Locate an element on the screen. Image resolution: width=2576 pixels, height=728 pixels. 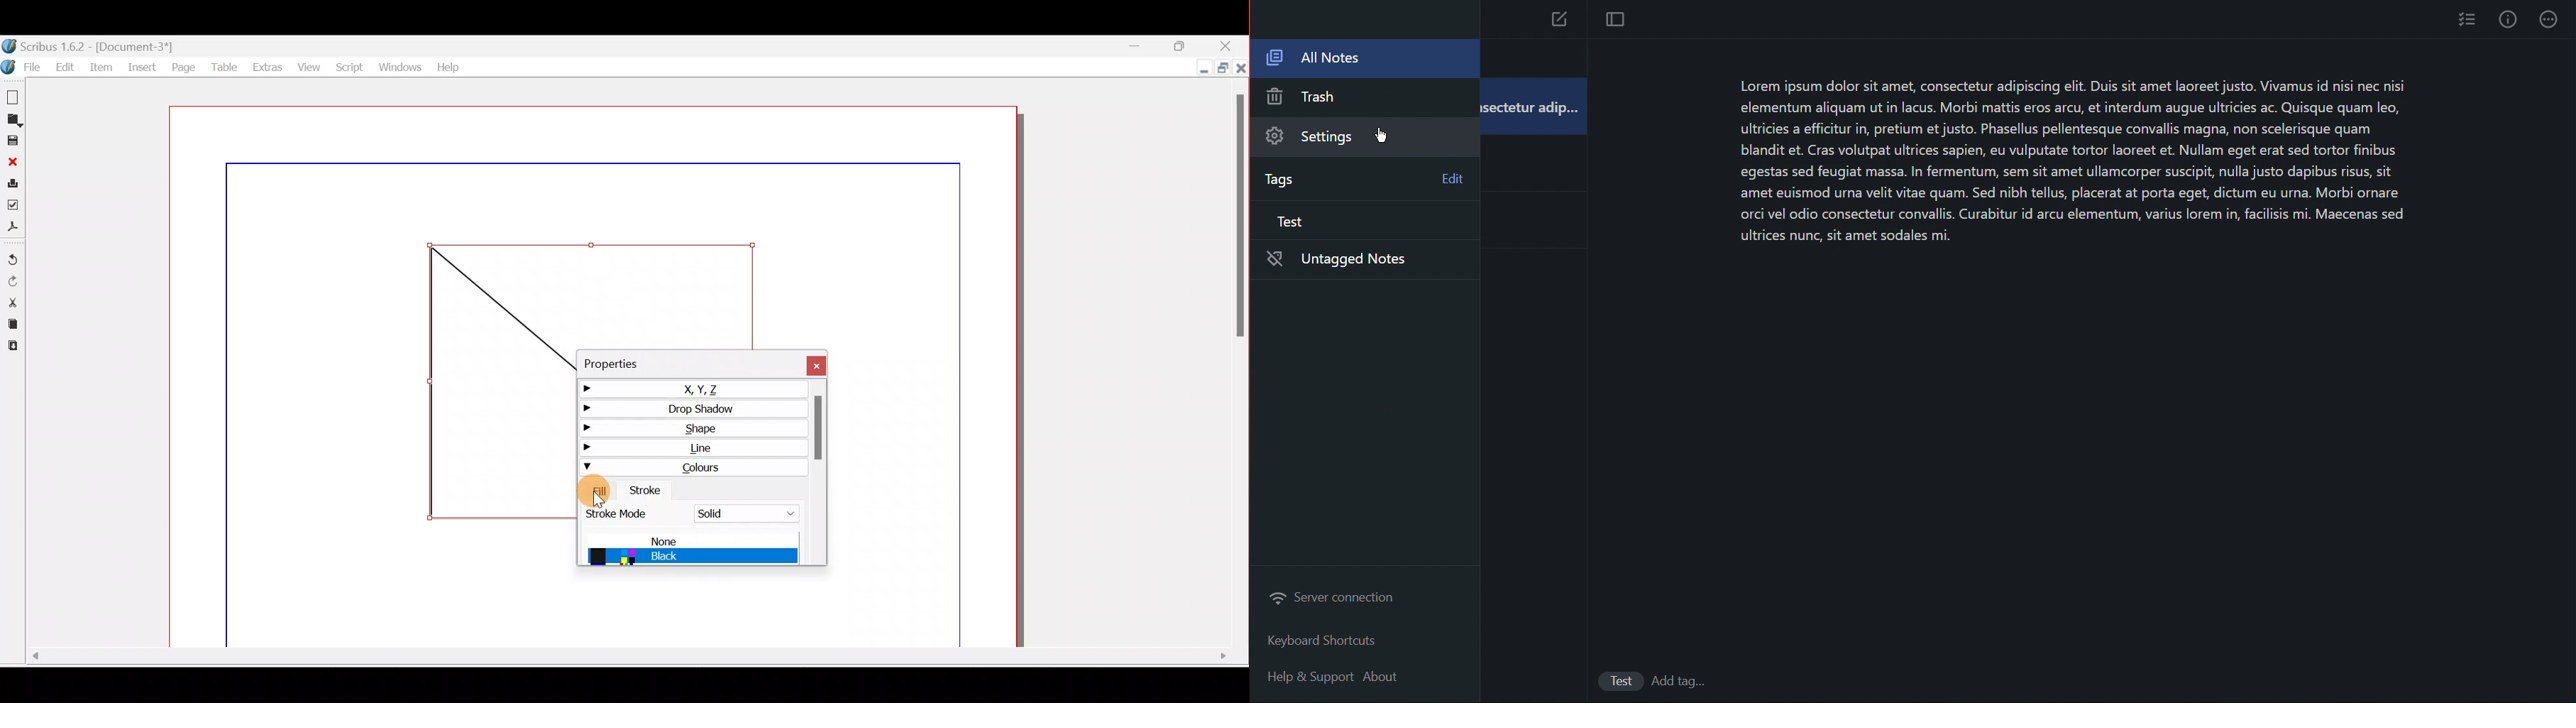
Drop shadow is located at coordinates (689, 407).